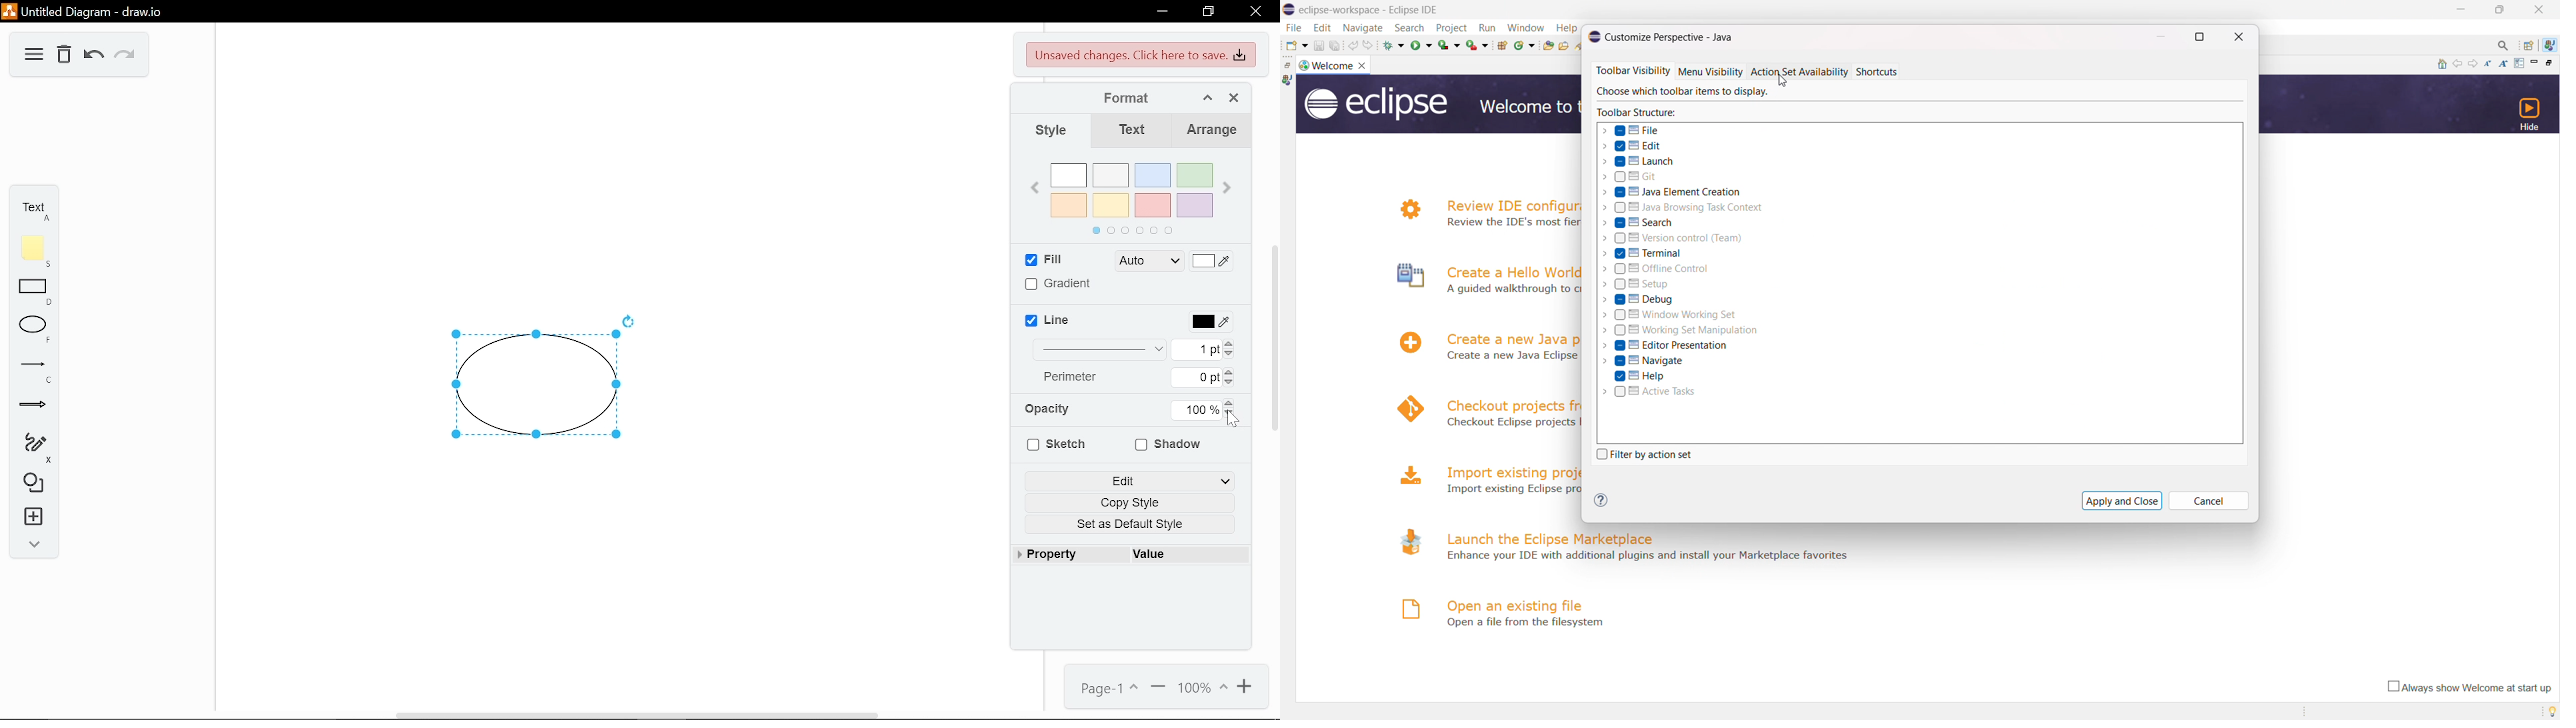  What do you see at coordinates (33, 445) in the screenshot?
I see `Freehand` at bounding box center [33, 445].